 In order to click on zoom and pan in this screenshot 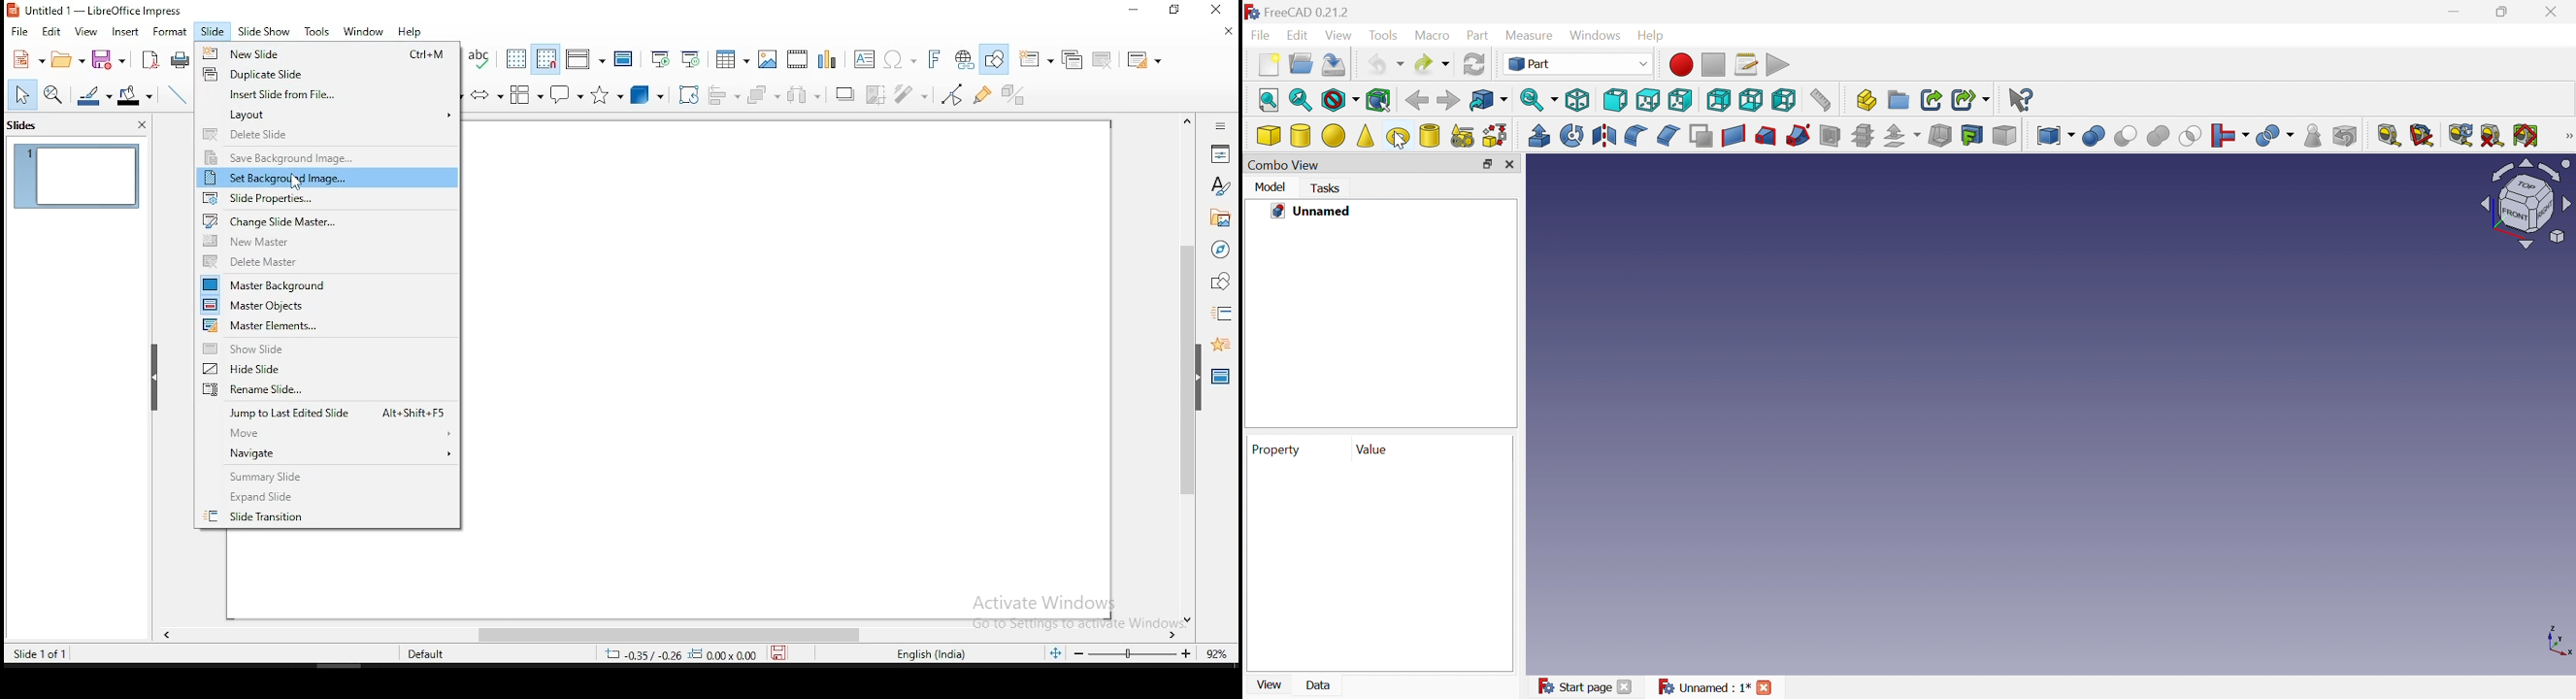, I will do `click(57, 96)`.